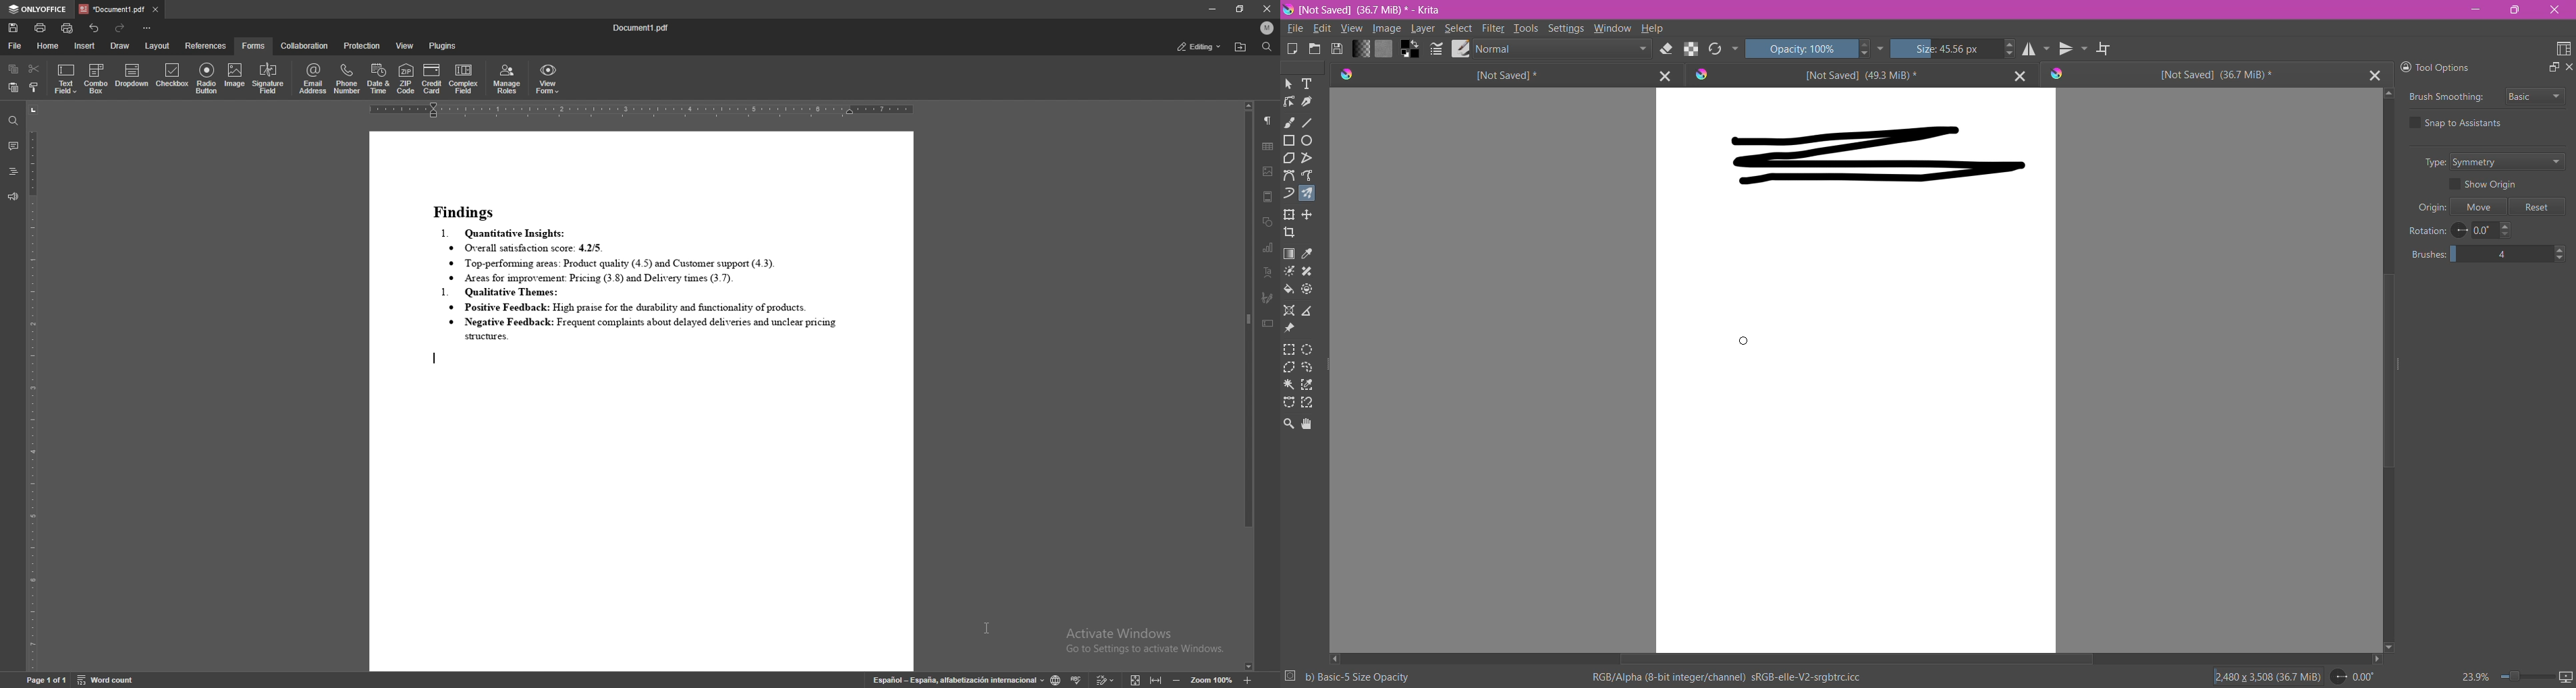 Image resolution: width=2576 pixels, height=700 pixels. What do you see at coordinates (1309, 349) in the screenshot?
I see `Elliptical Selection Tool` at bounding box center [1309, 349].